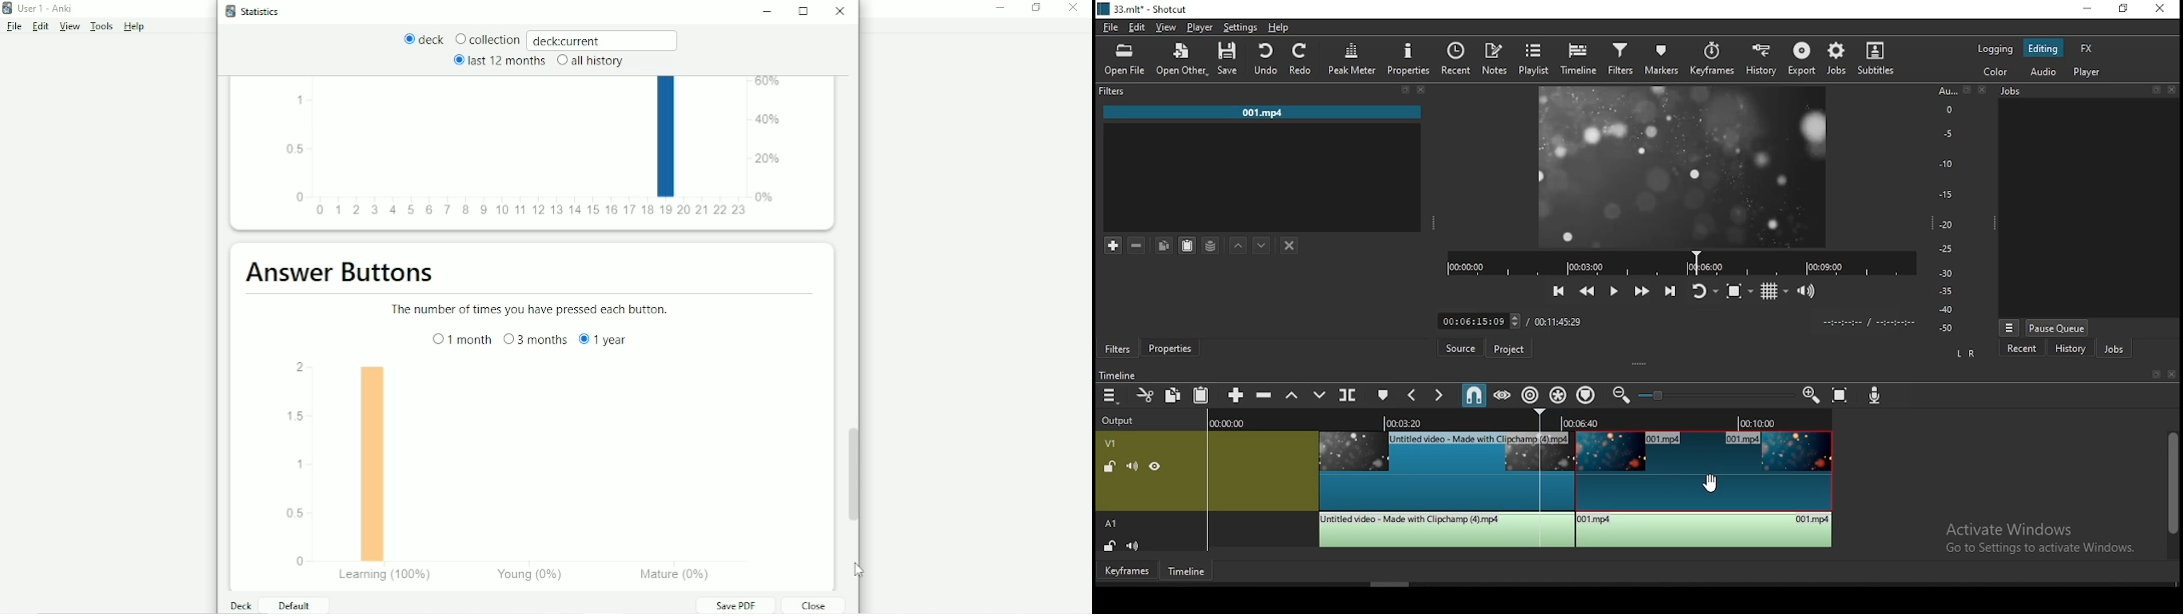 This screenshot has height=616, width=2184. I want to click on scrub while dragging, so click(1501, 395).